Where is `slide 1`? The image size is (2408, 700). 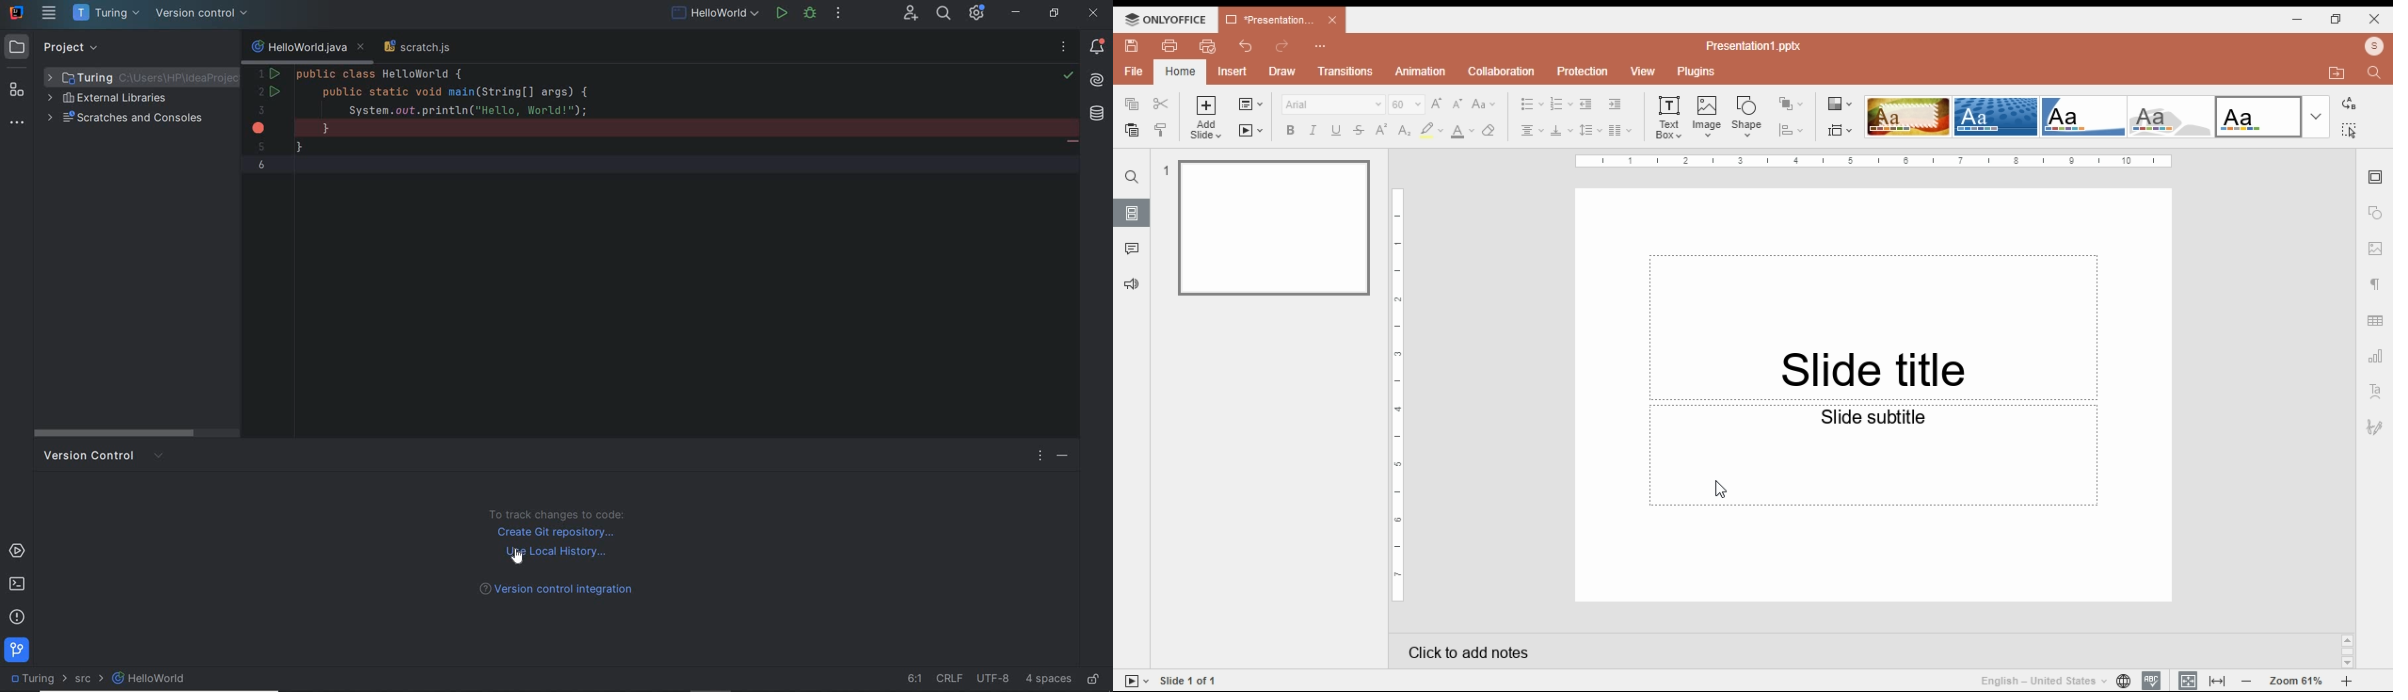 slide 1 is located at coordinates (1267, 226).